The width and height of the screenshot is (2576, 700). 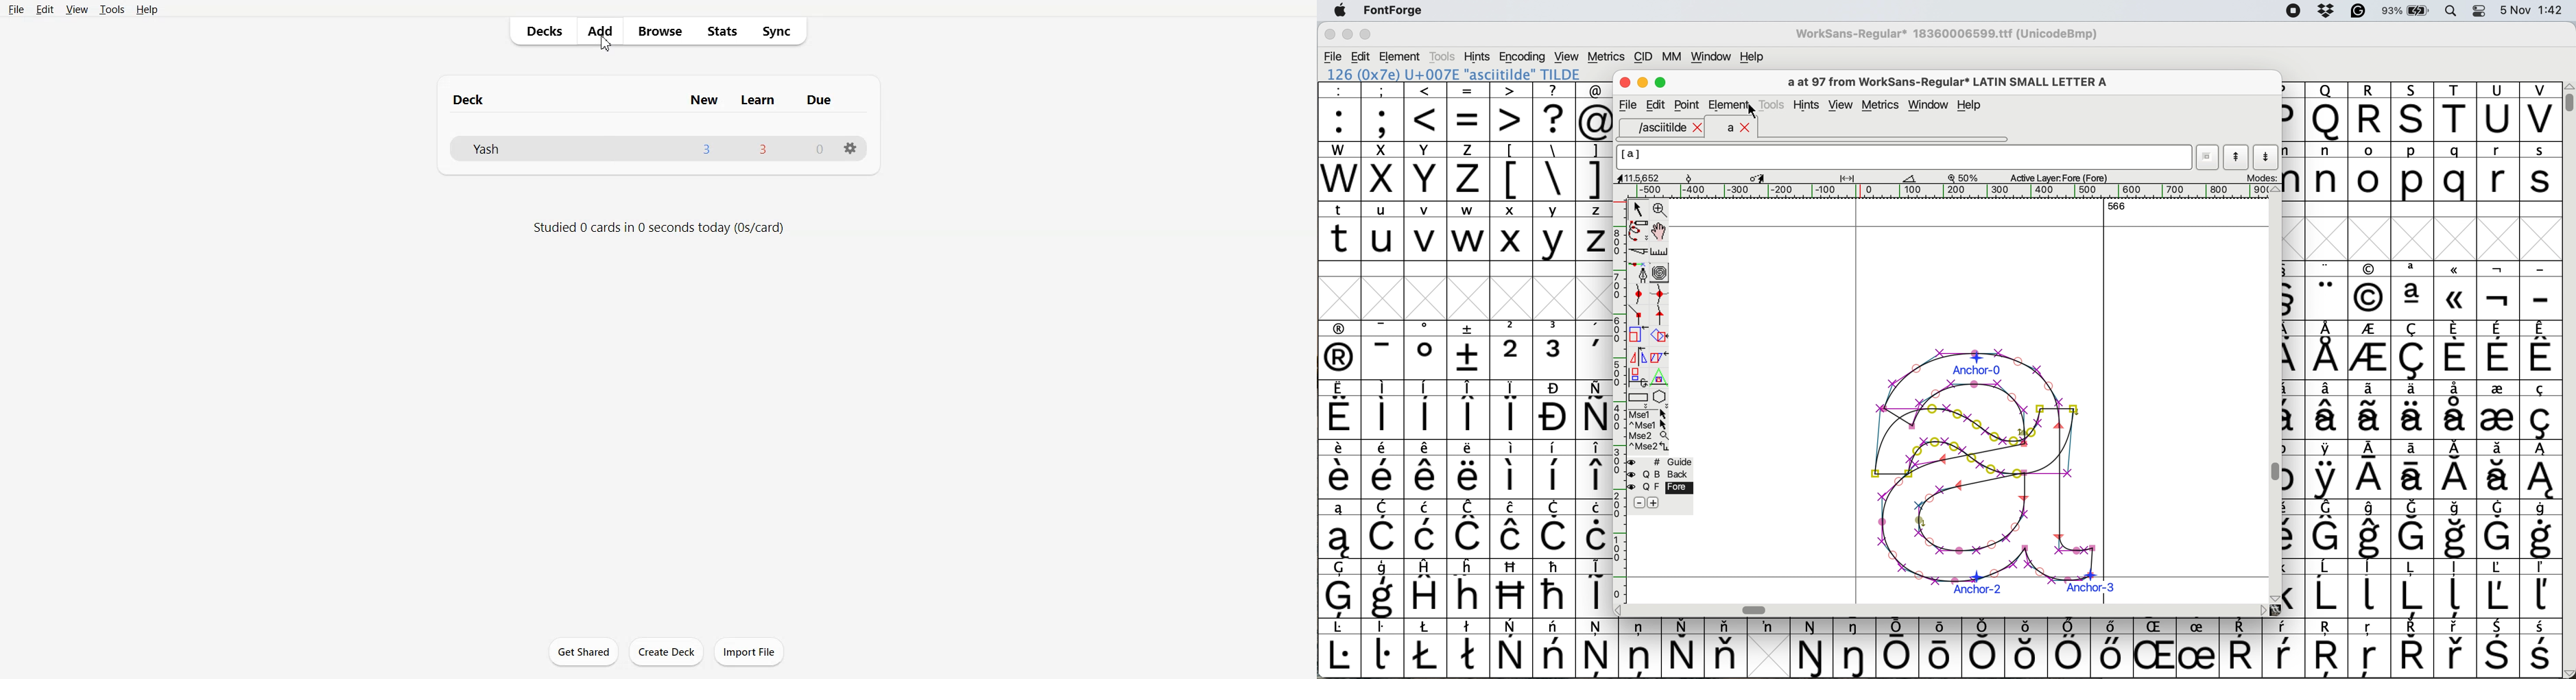 What do you see at coordinates (1638, 397) in the screenshot?
I see `Rectangle or box` at bounding box center [1638, 397].